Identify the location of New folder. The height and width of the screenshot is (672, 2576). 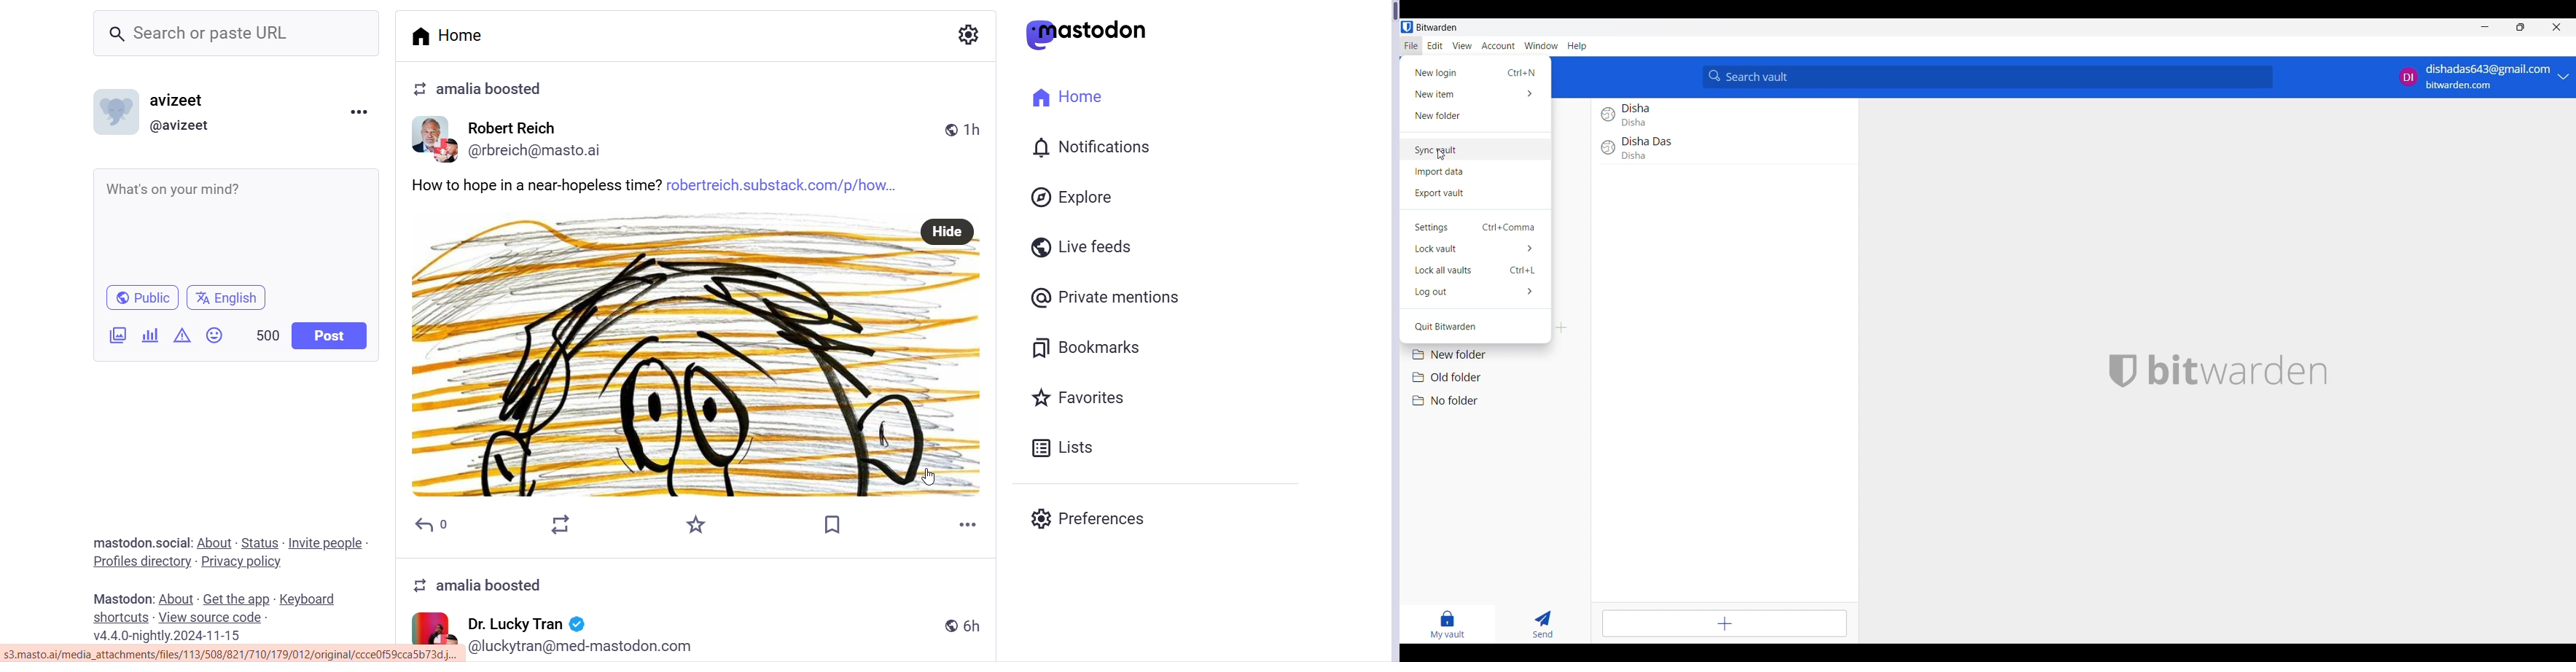
(1498, 355).